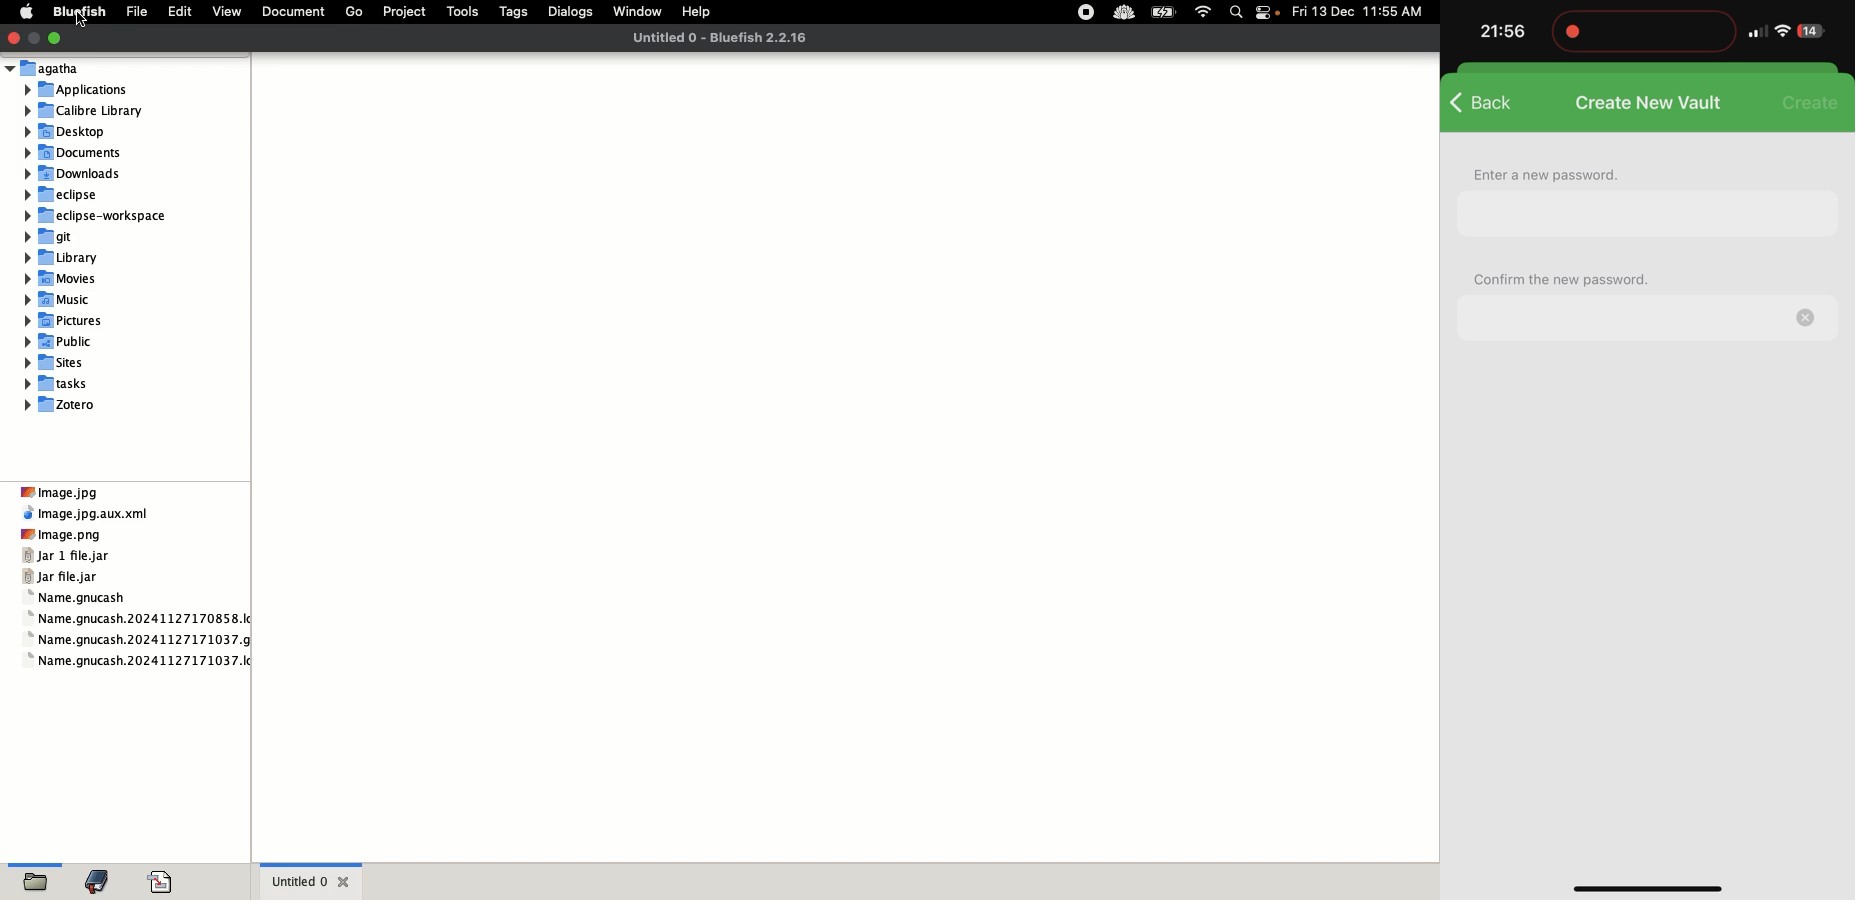  What do you see at coordinates (139, 574) in the screenshot?
I see `files` at bounding box center [139, 574].